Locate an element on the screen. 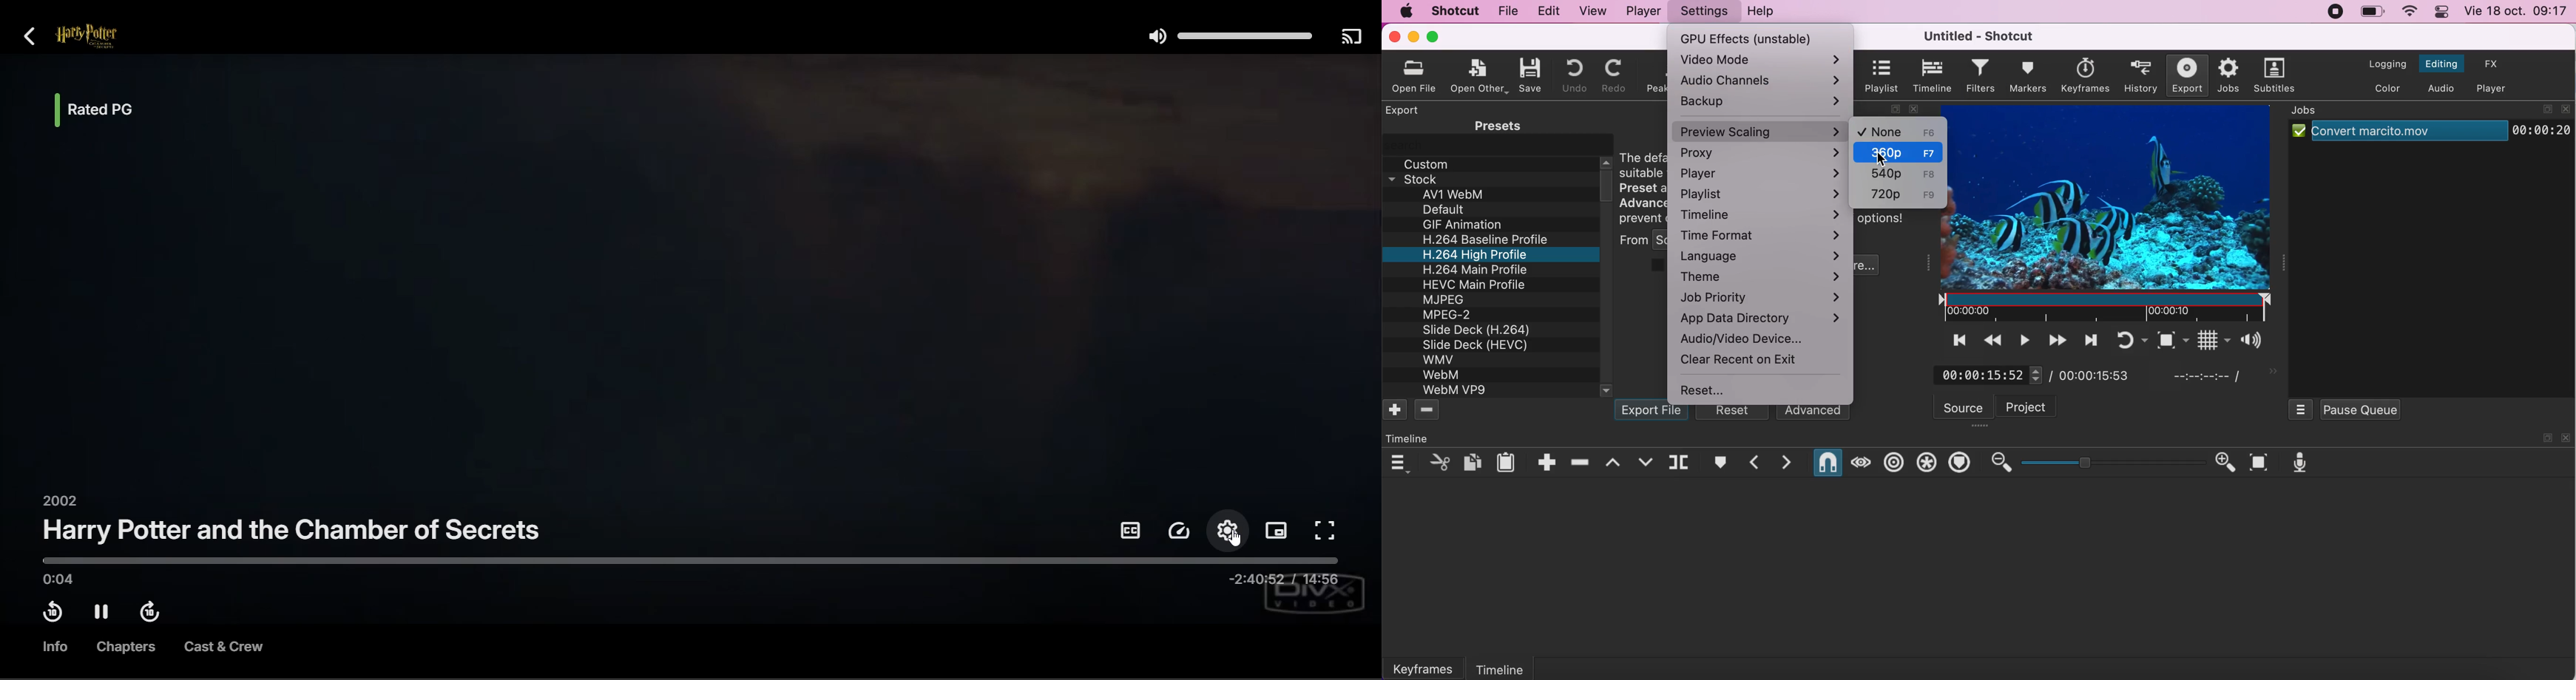 This screenshot has height=700, width=2576. record audio is located at coordinates (2298, 463).